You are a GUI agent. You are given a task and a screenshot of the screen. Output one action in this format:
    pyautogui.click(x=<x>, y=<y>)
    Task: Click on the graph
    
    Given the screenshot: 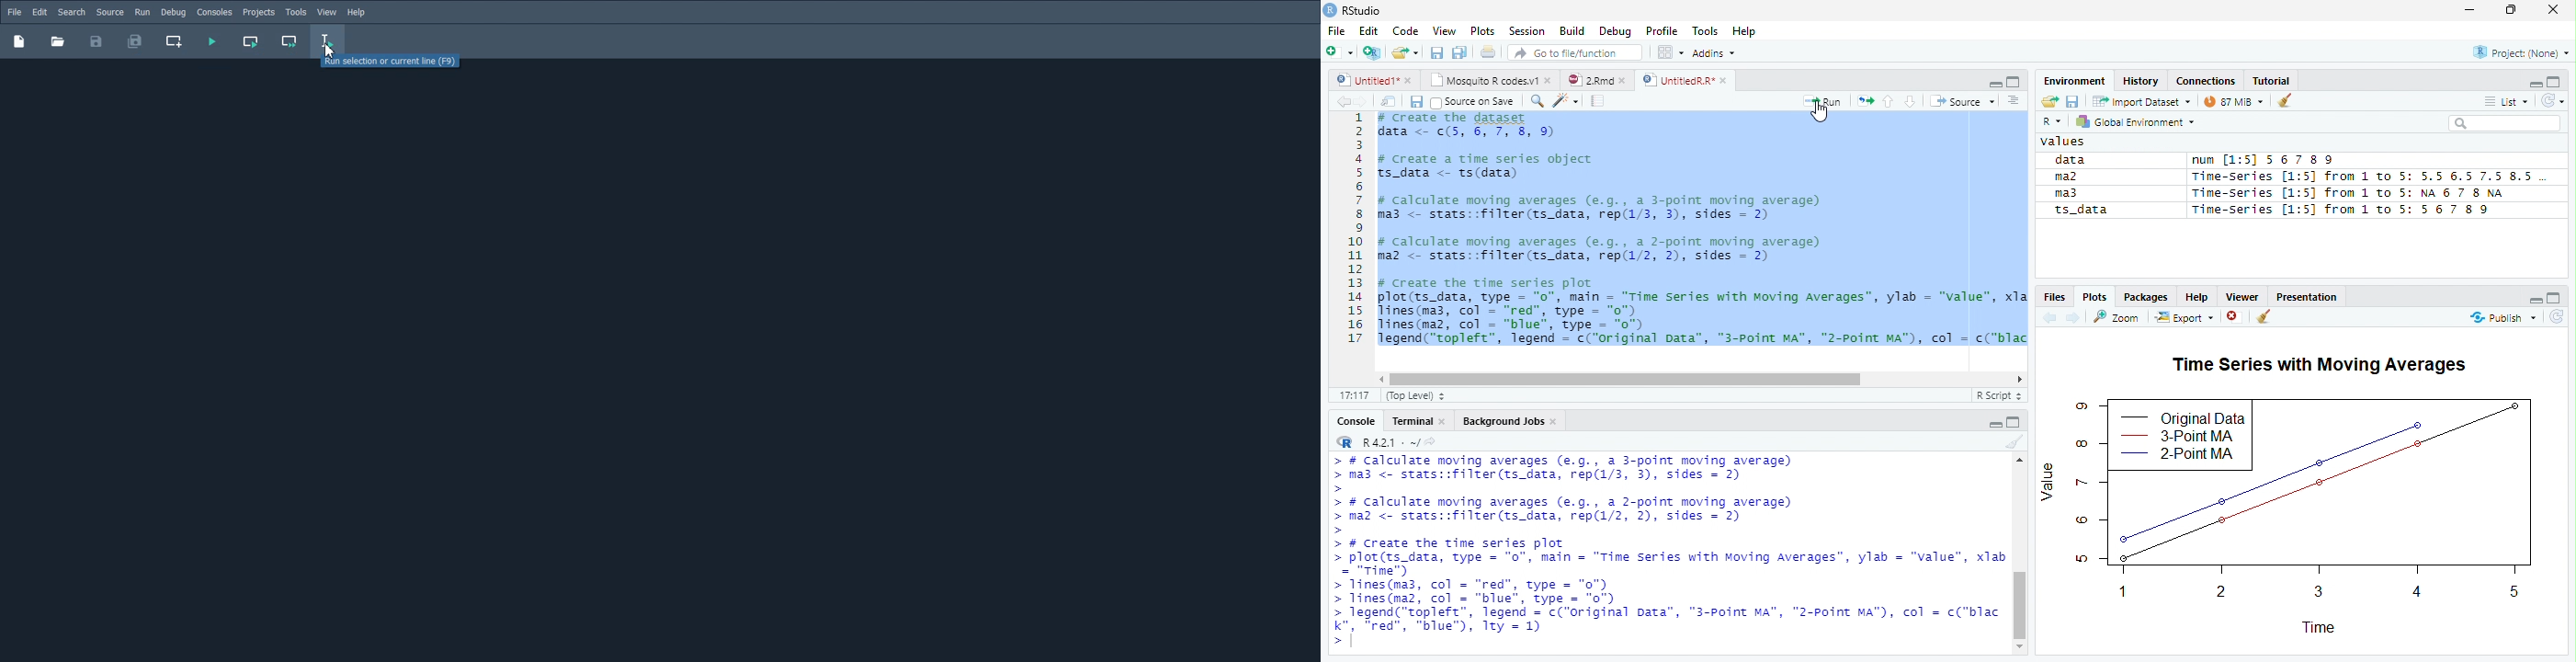 What is the action you would take?
    pyautogui.click(x=2298, y=513)
    